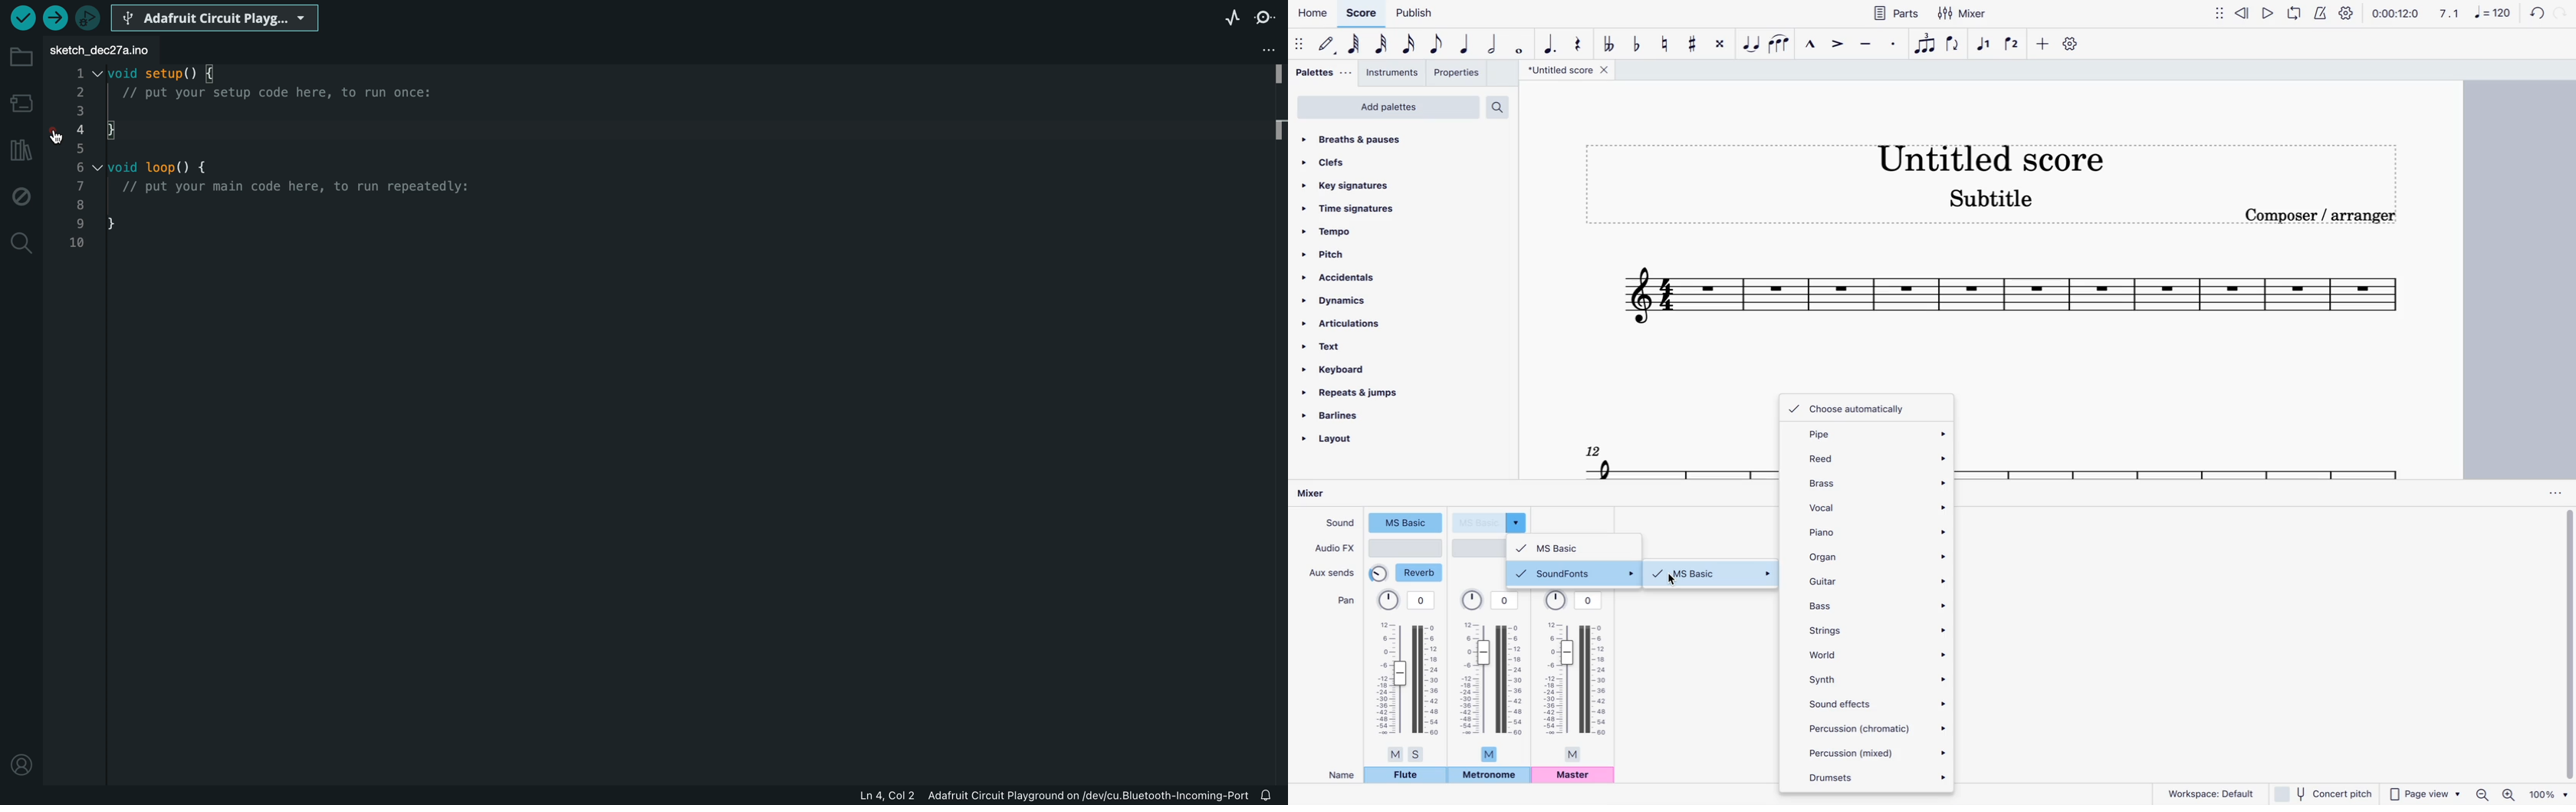 The width and height of the screenshot is (2576, 812). What do you see at coordinates (1694, 46) in the screenshot?
I see `toggle sharp` at bounding box center [1694, 46].